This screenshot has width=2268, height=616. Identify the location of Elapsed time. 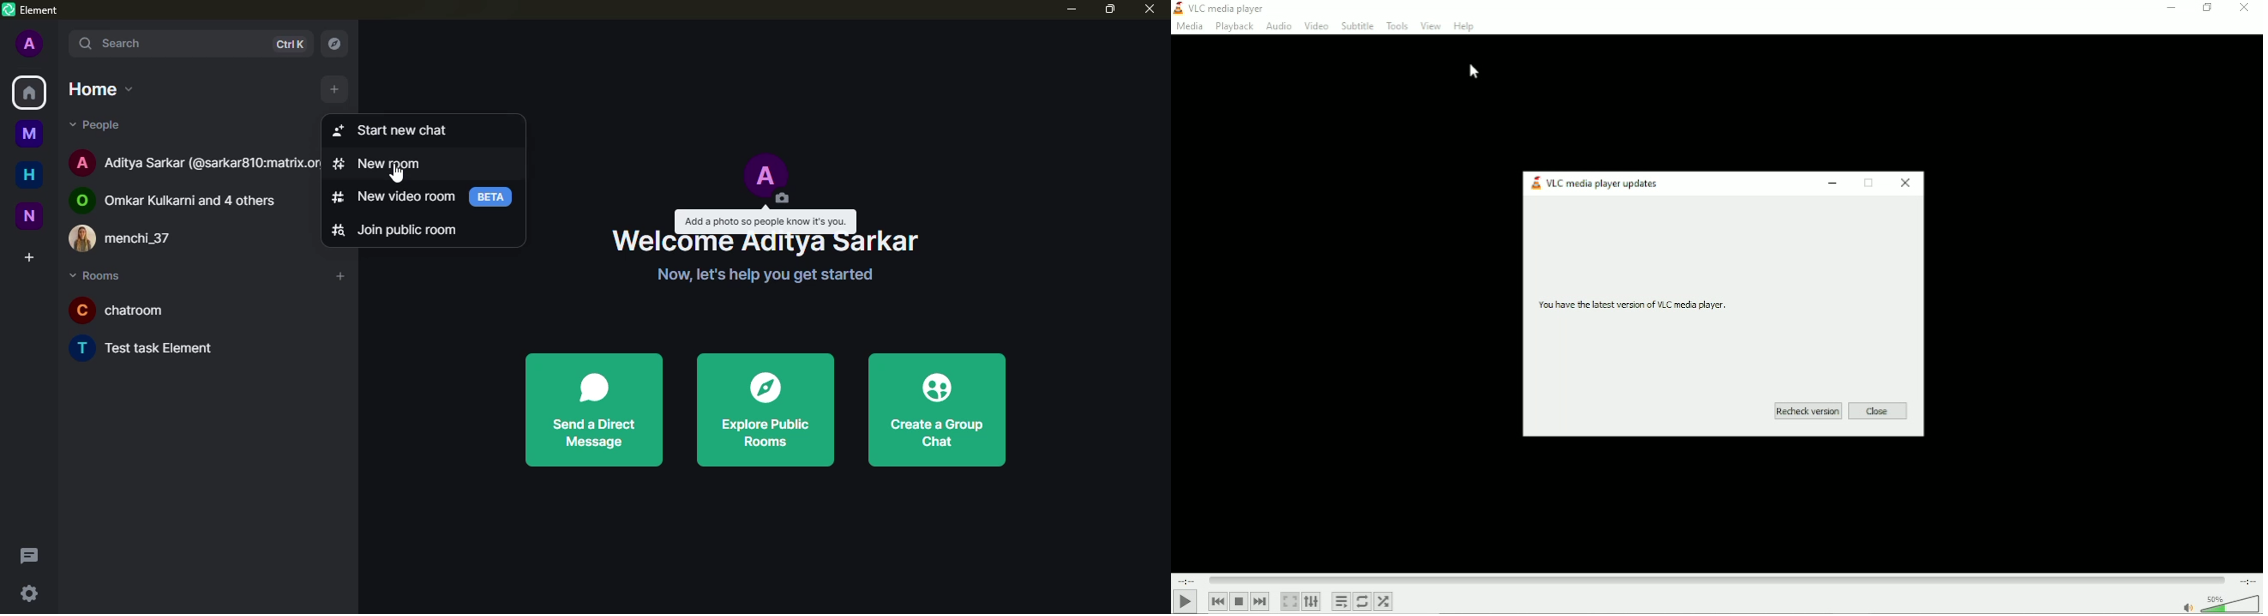
(1187, 579).